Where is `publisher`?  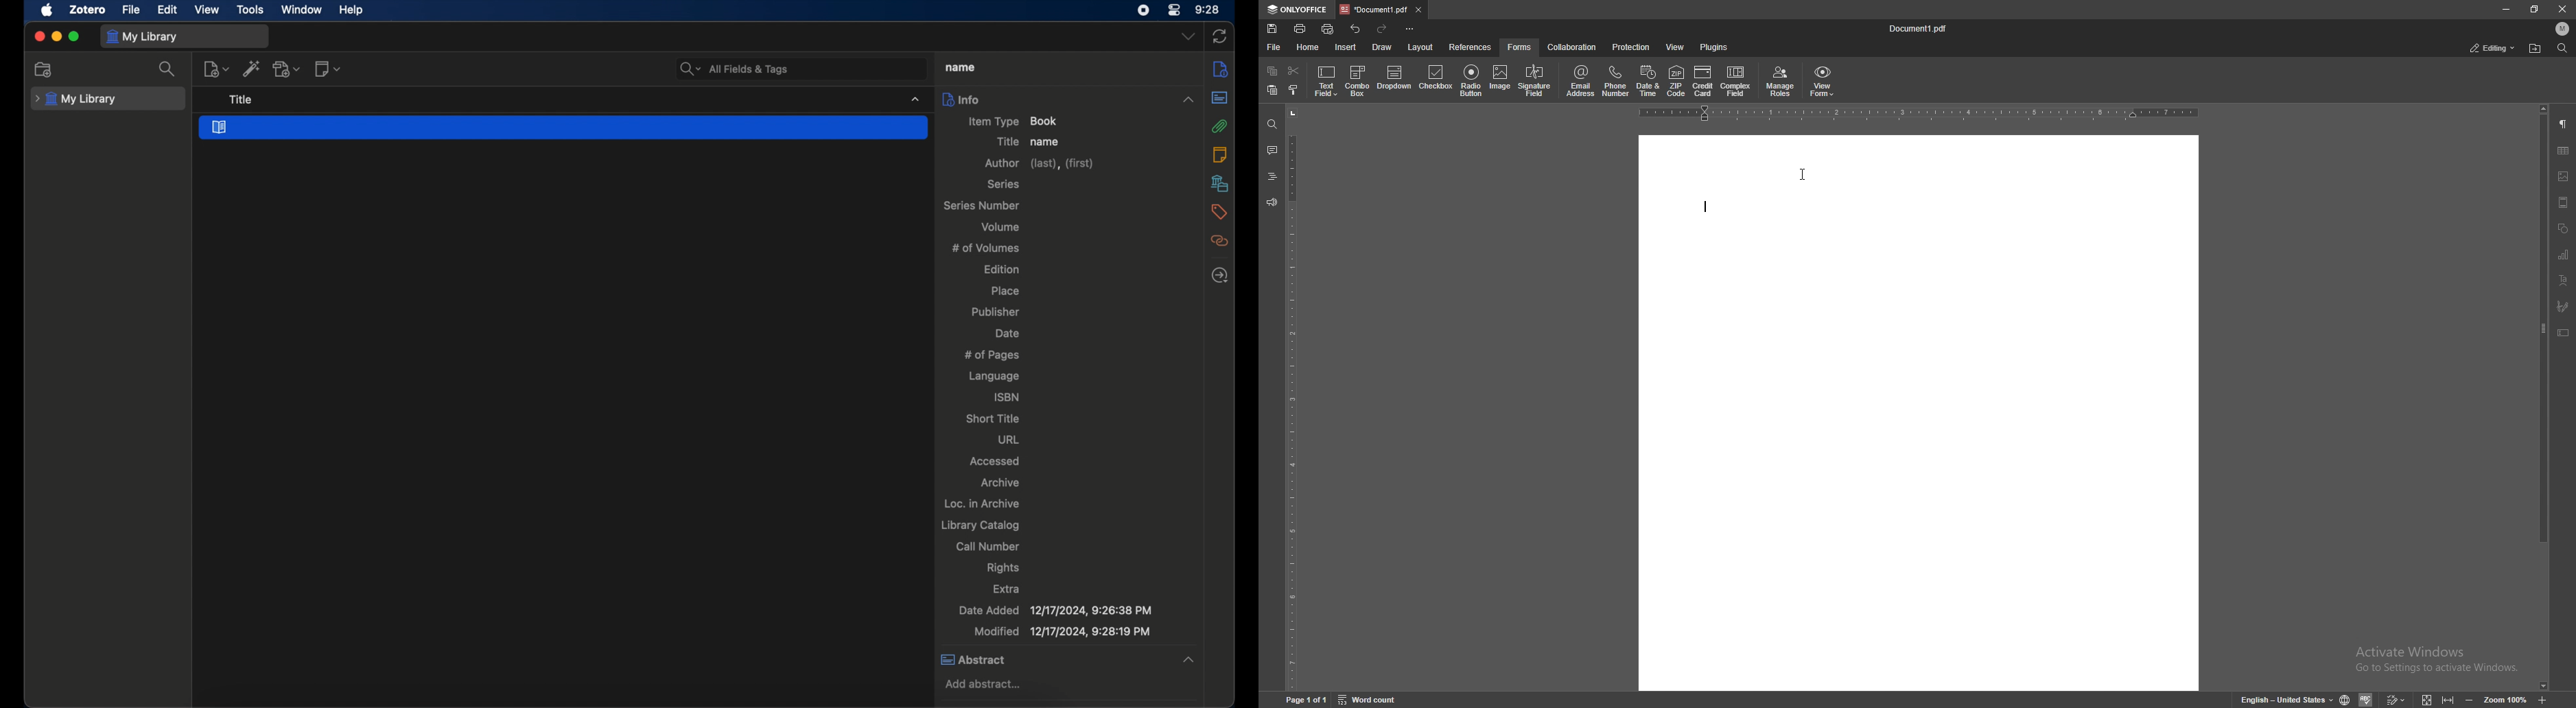 publisher is located at coordinates (996, 311).